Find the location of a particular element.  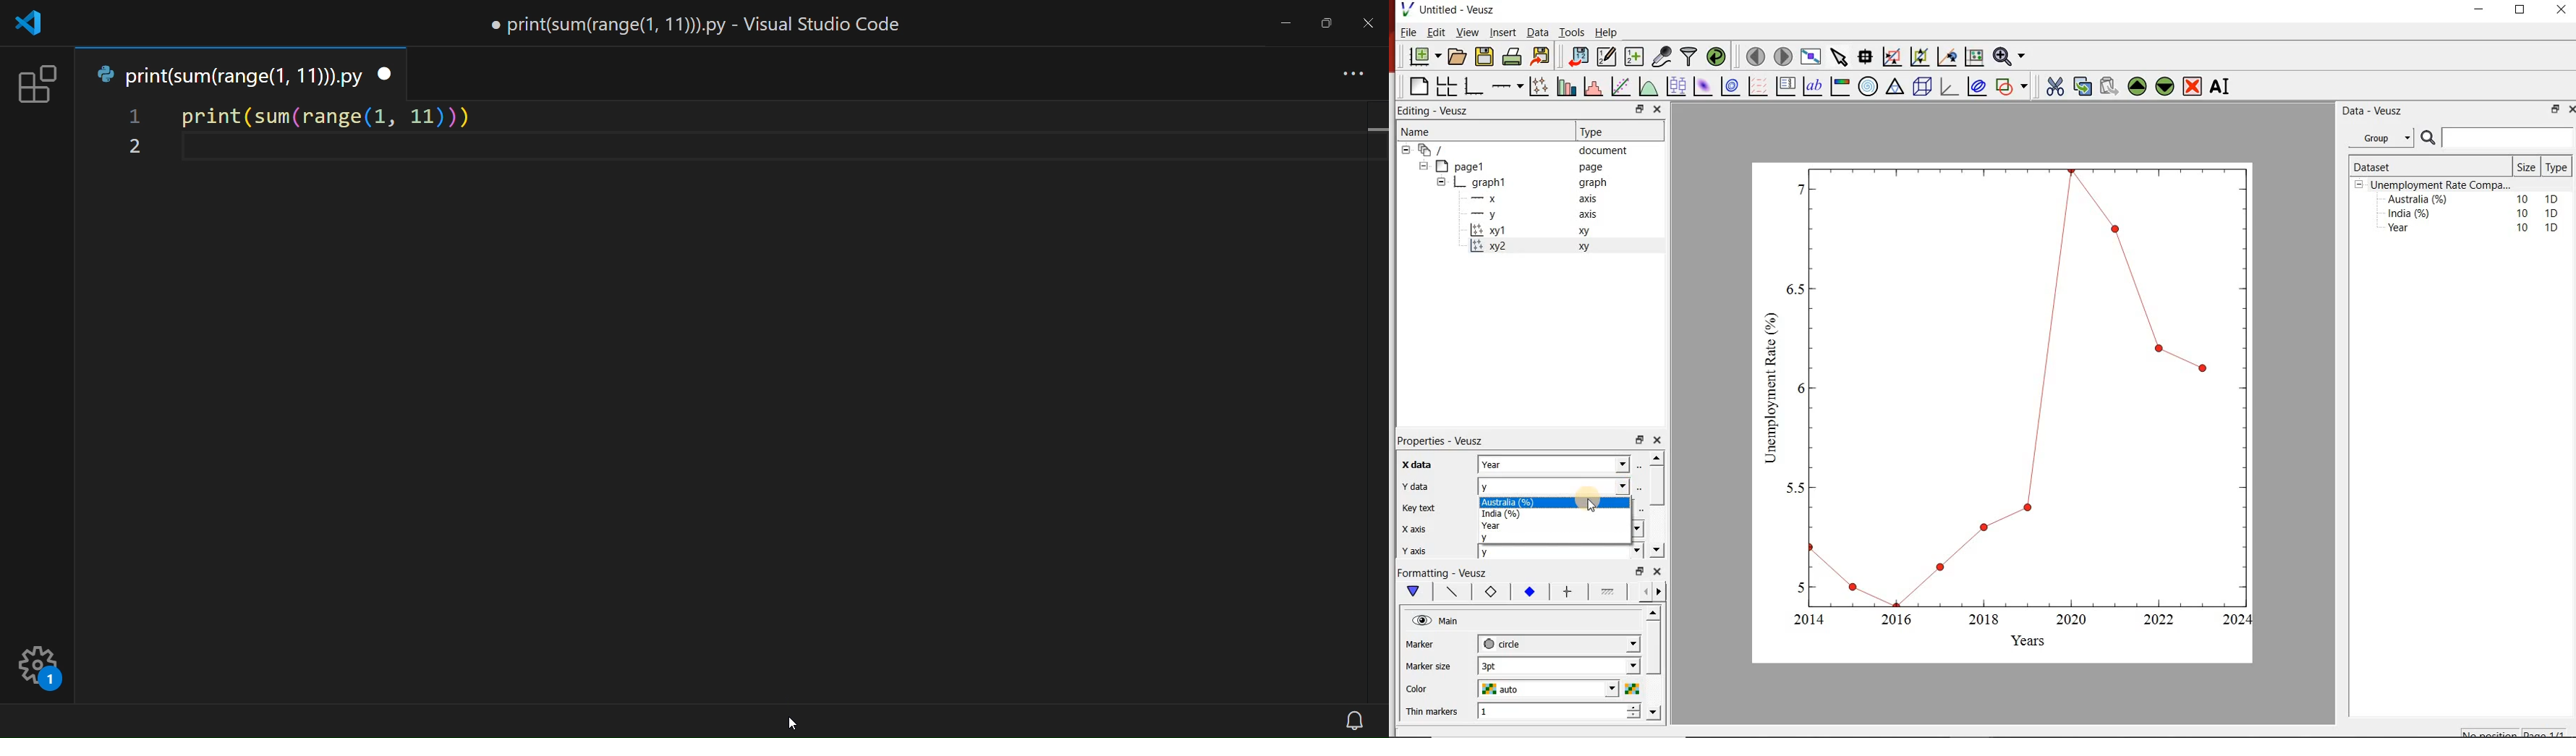

caputure remote data is located at coordinates (1663, 56).